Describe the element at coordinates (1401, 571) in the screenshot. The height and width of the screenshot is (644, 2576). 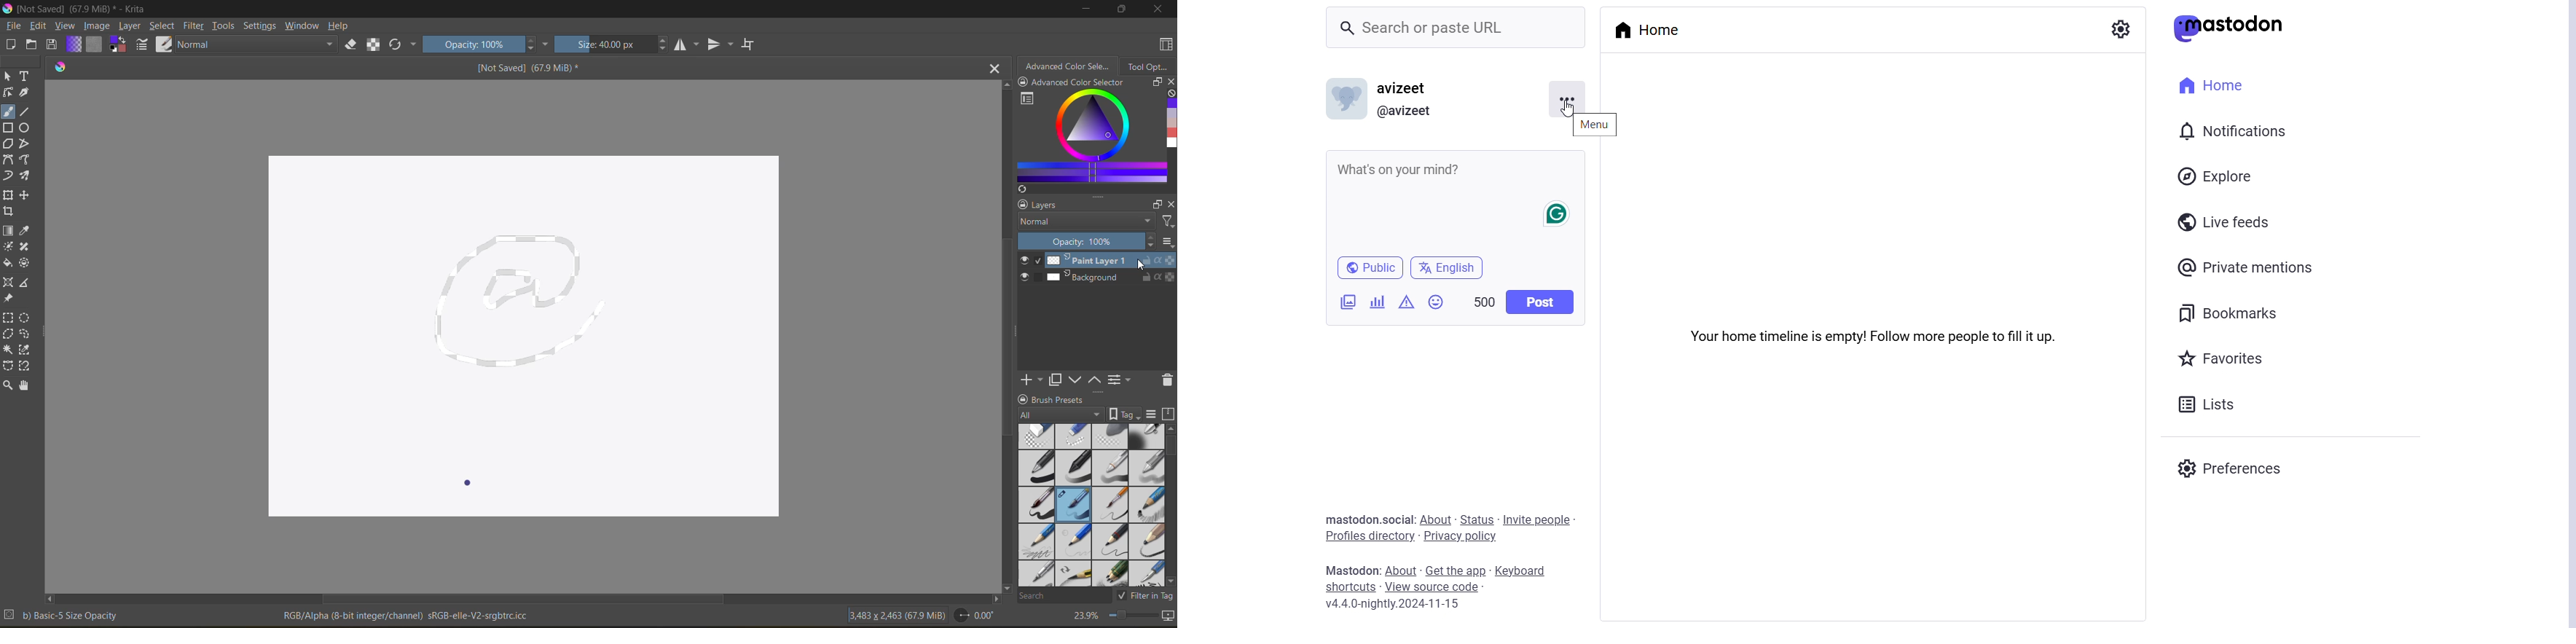
I see `About` at that location.